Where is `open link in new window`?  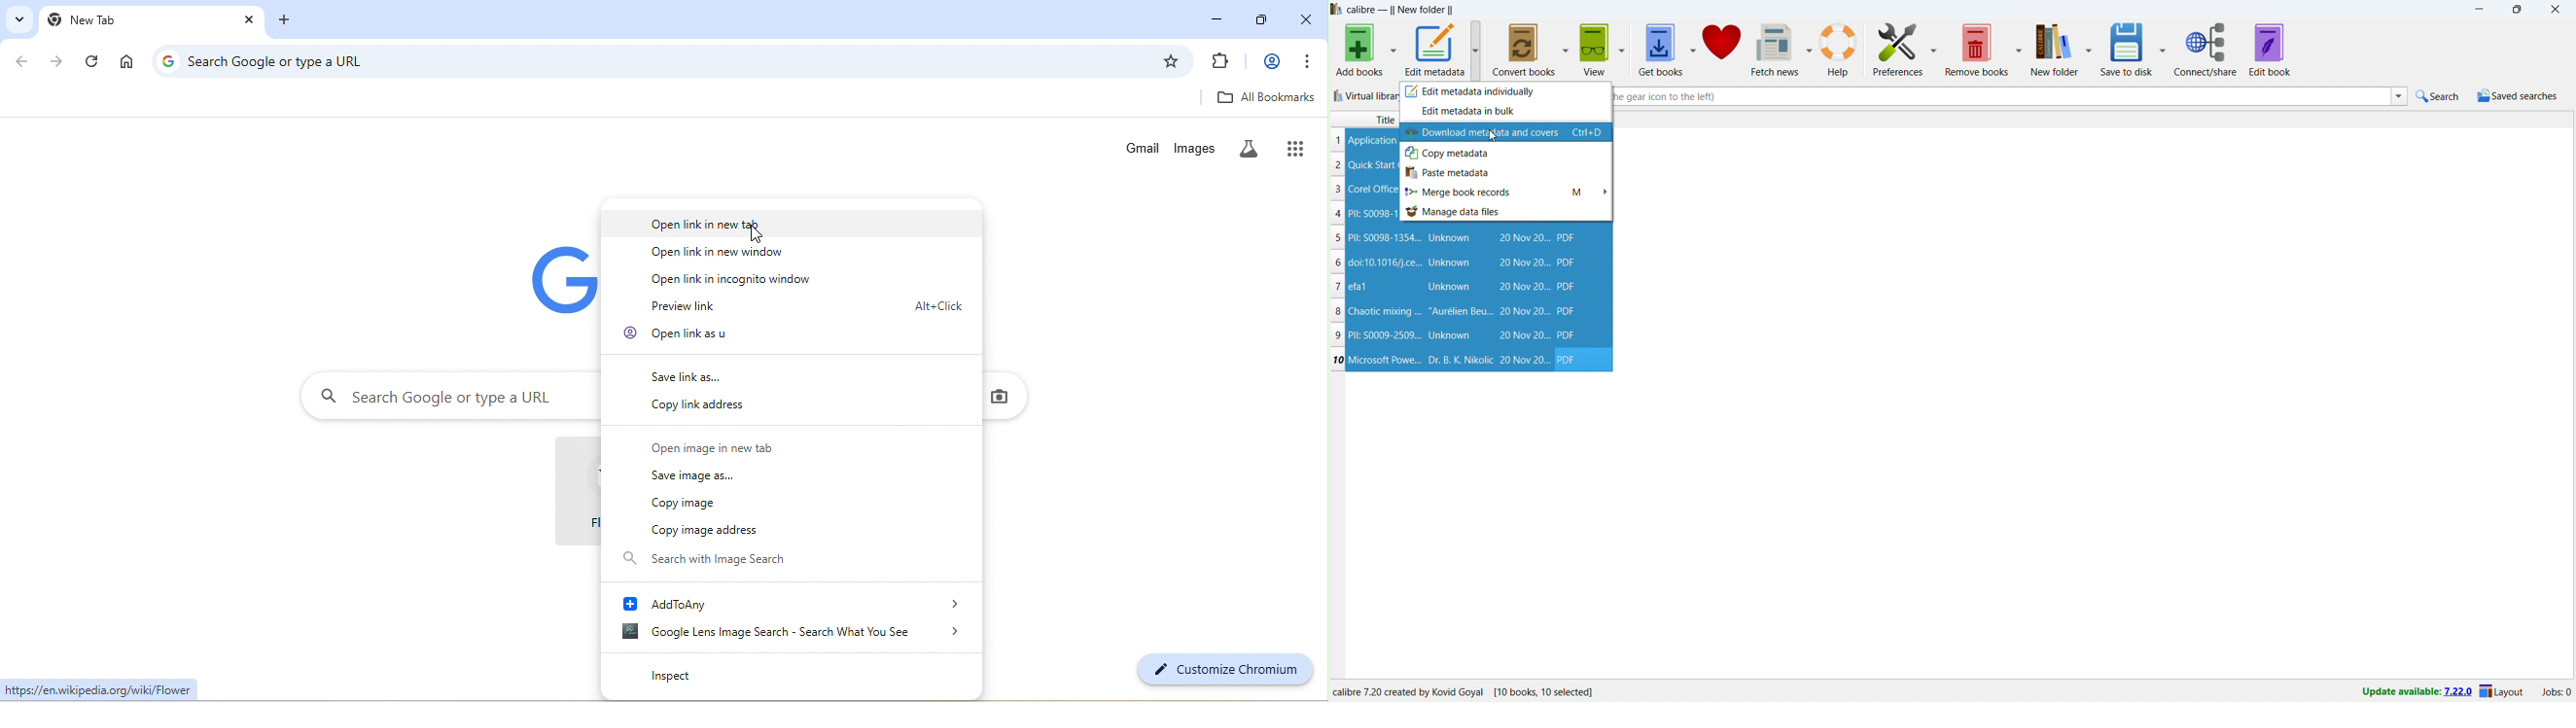 open link in new window is located at coordinates (725, 252).